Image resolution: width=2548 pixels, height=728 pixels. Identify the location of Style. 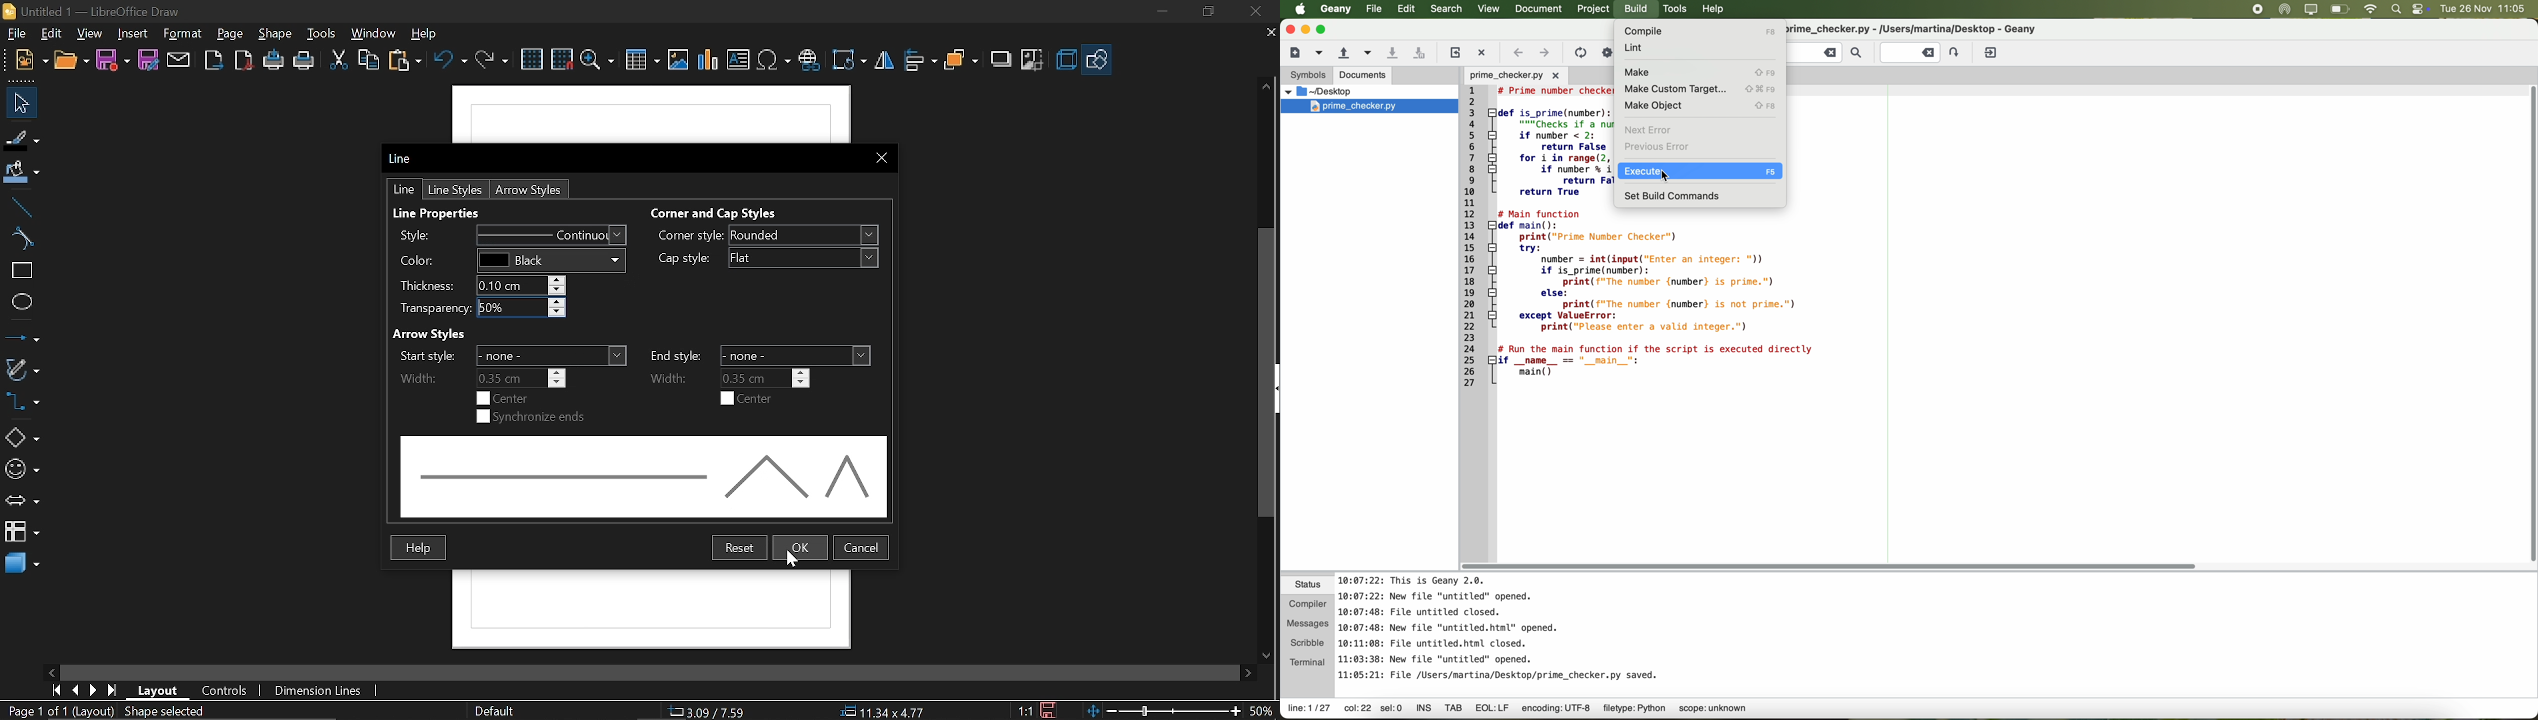
(505, 235).